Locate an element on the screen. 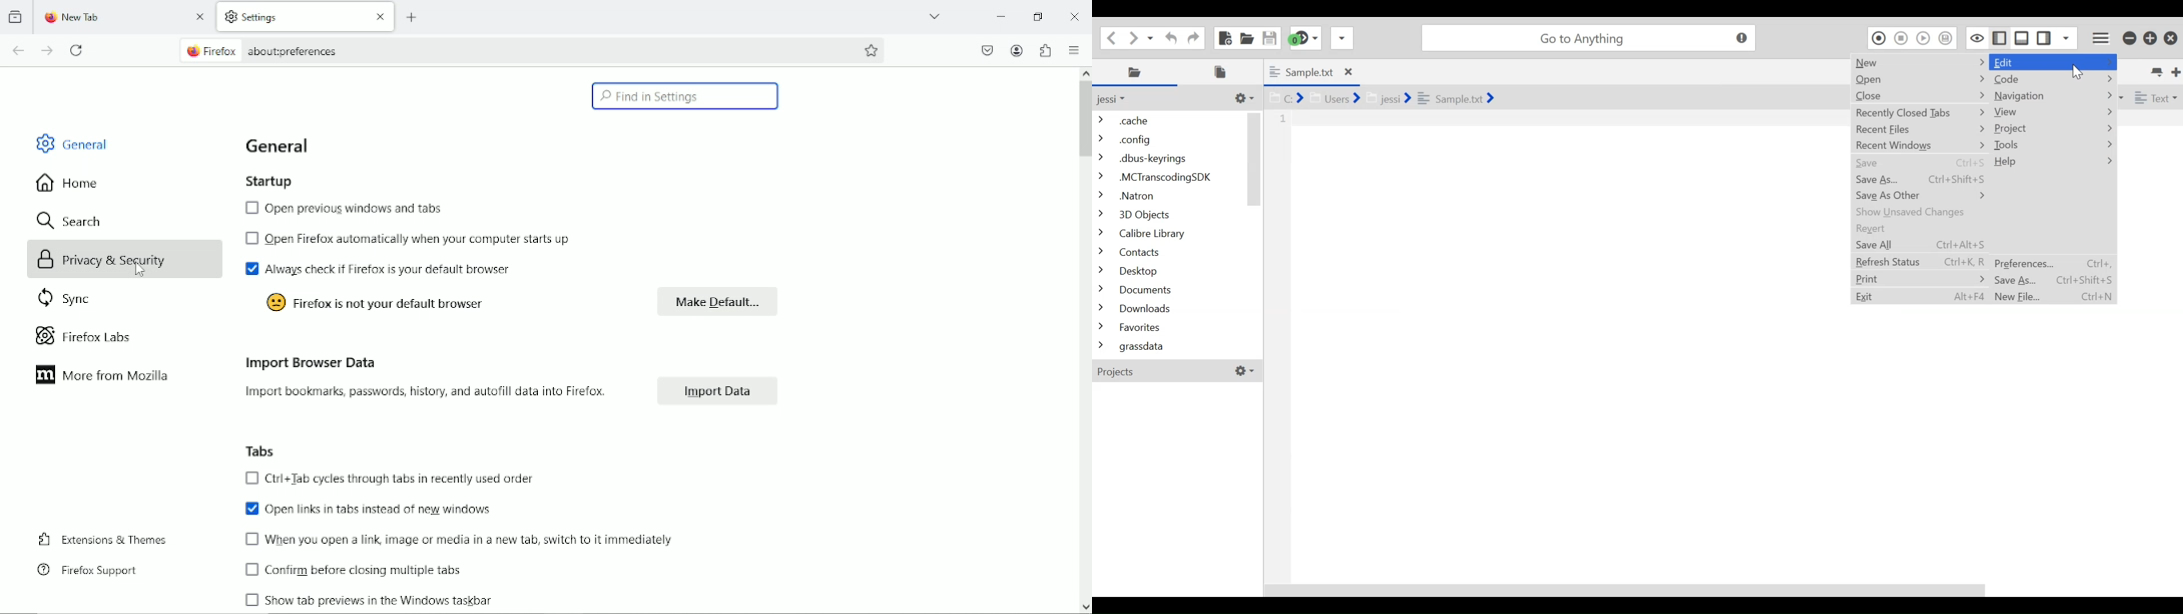  View recent browsing is located at coordinates (17, 18).